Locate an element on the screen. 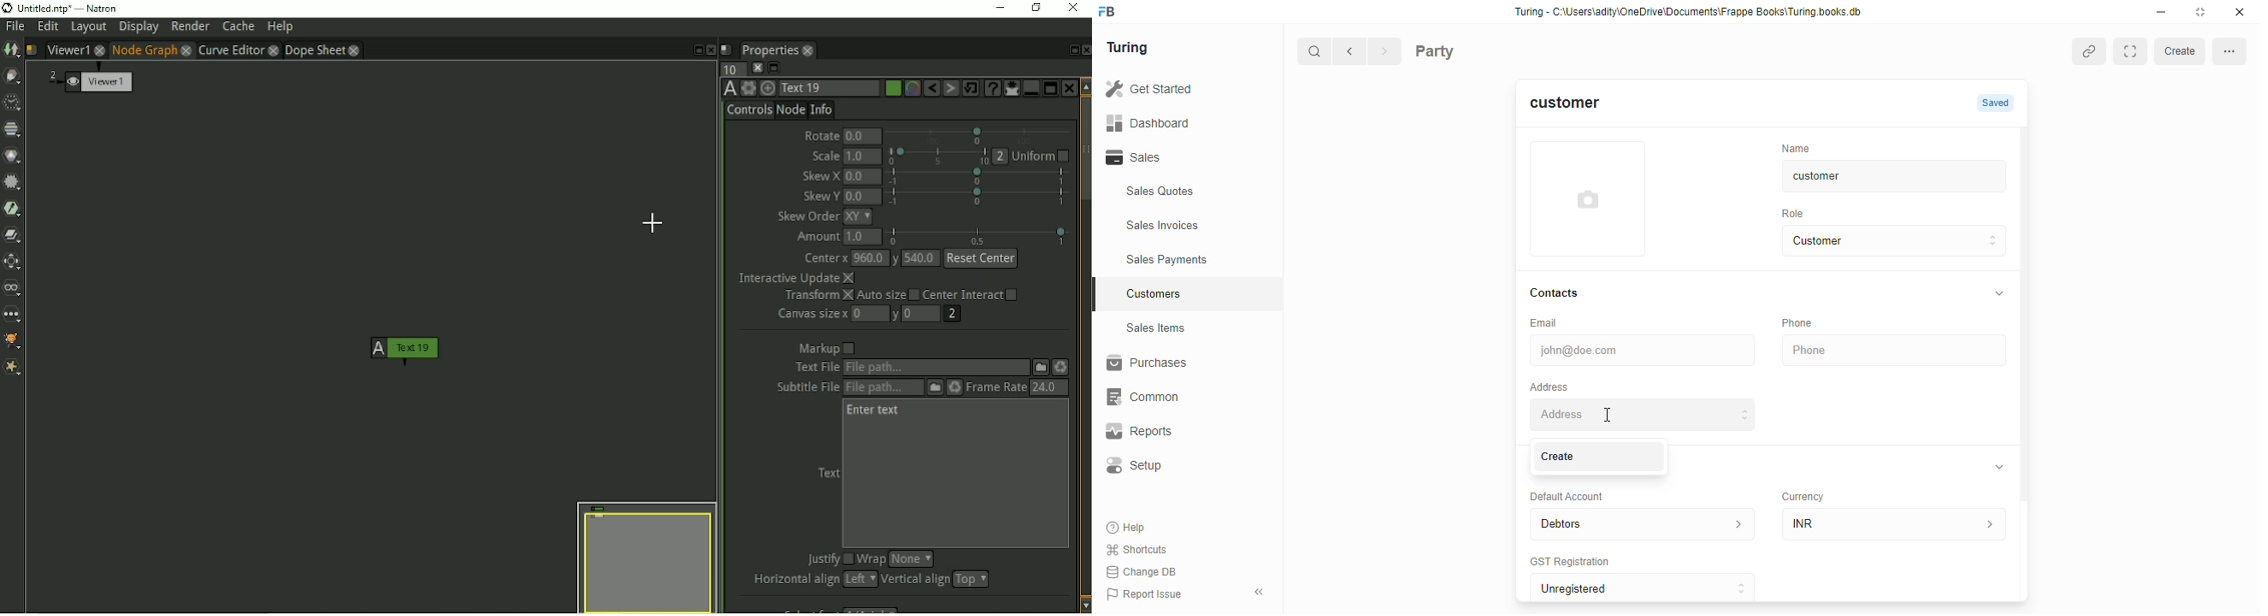 This screenshot has width=2268, height=616. Email is located at coordinates (1545, 322).